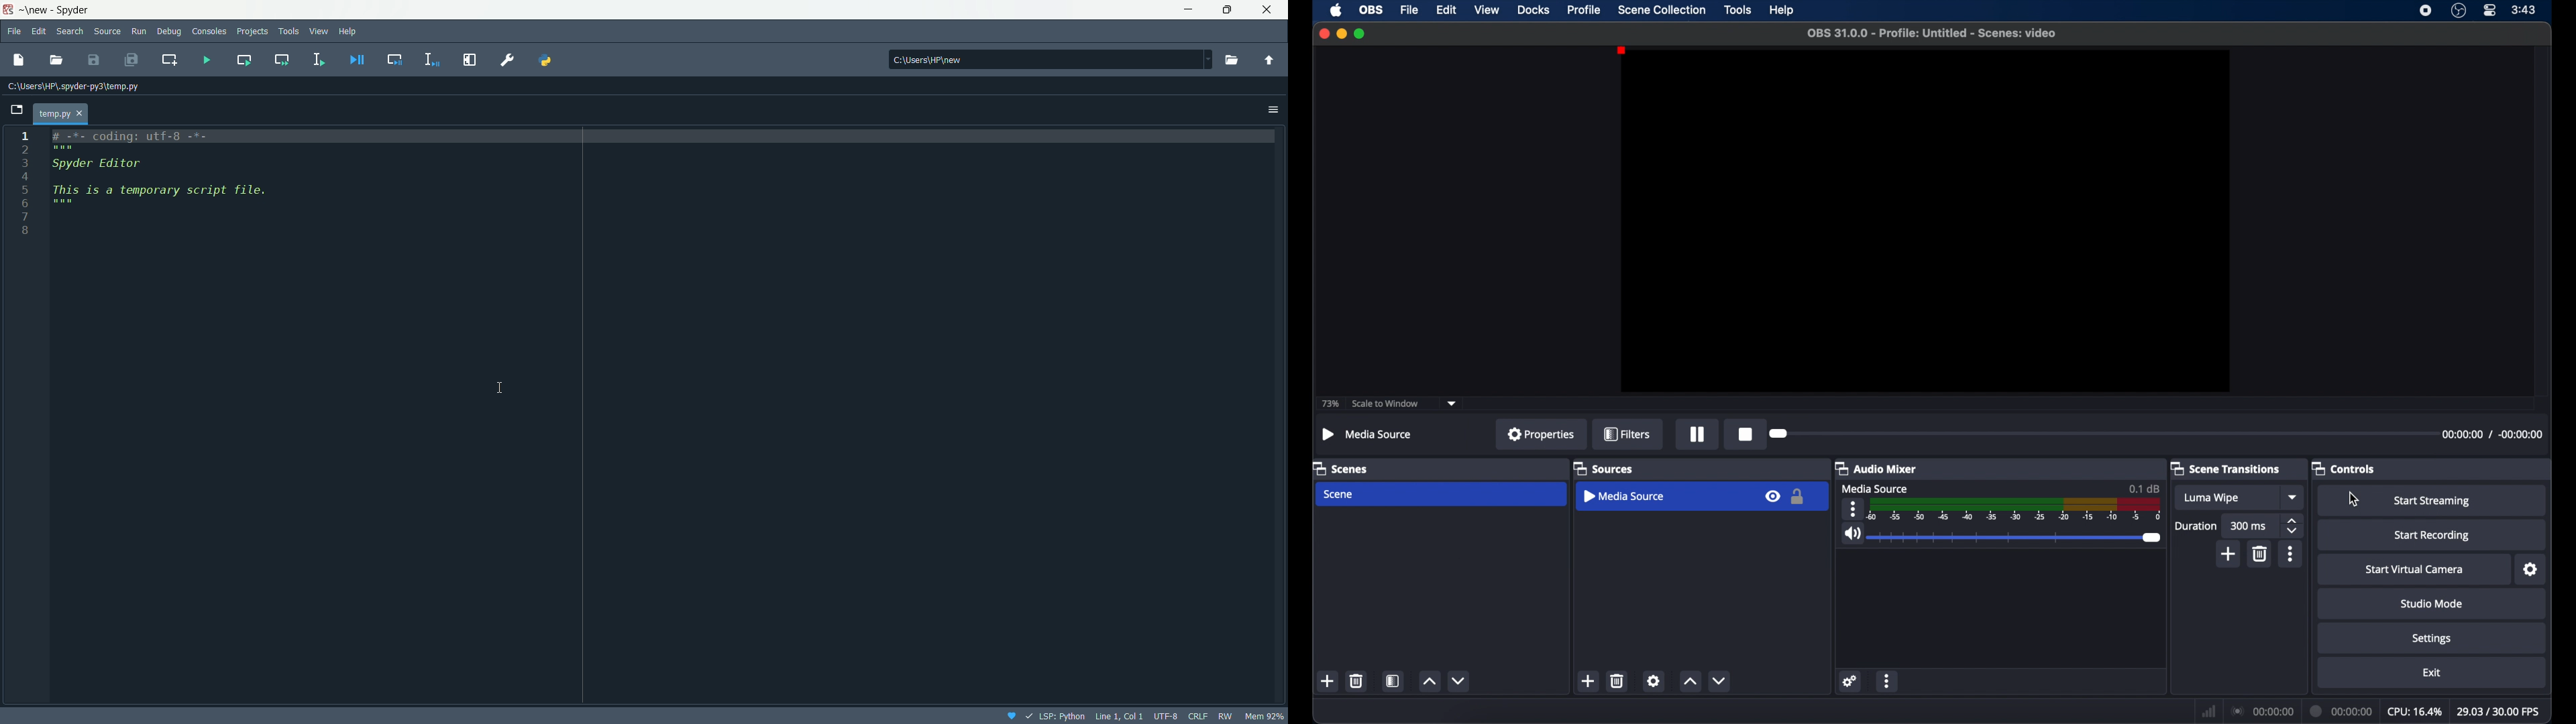 This screenshot has width=2576, height=728. What do you see at coordinates (252, 30) in the screenshot?
I see `Projects` at bounding box center [252, 30].